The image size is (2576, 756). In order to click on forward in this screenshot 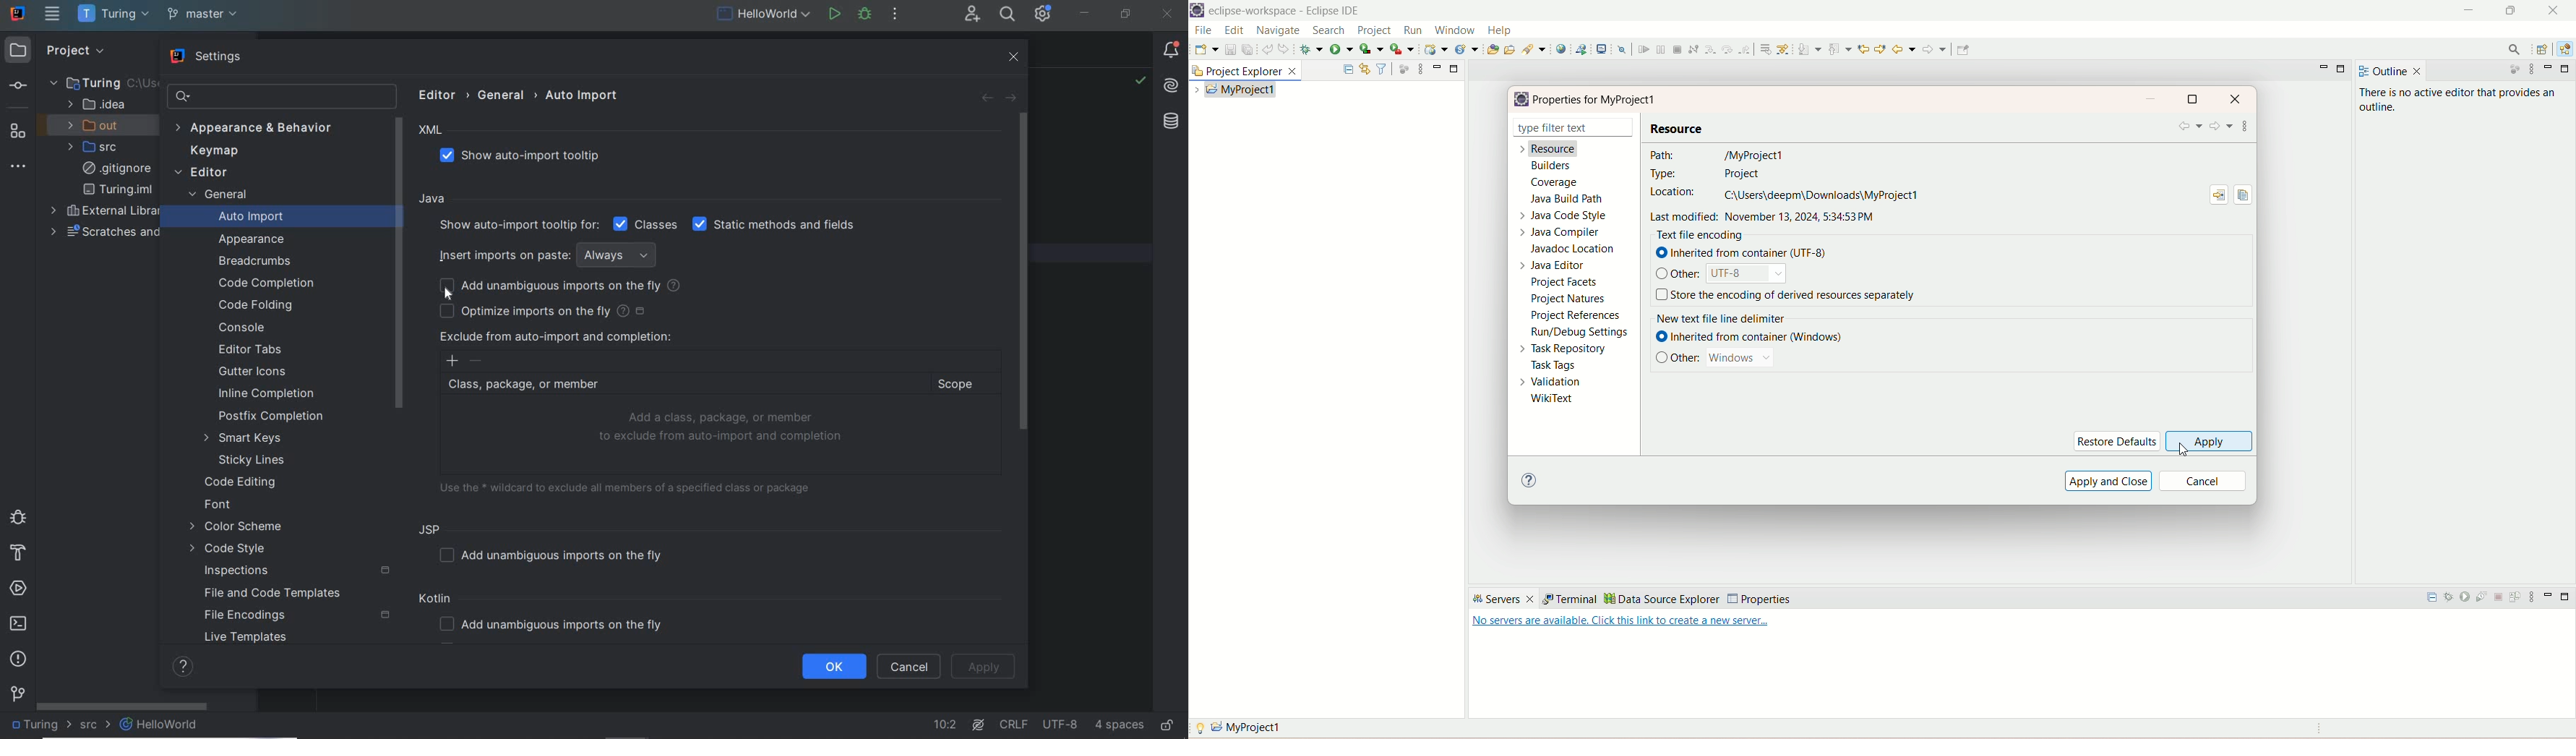, I will do `click(1010, 98)`.